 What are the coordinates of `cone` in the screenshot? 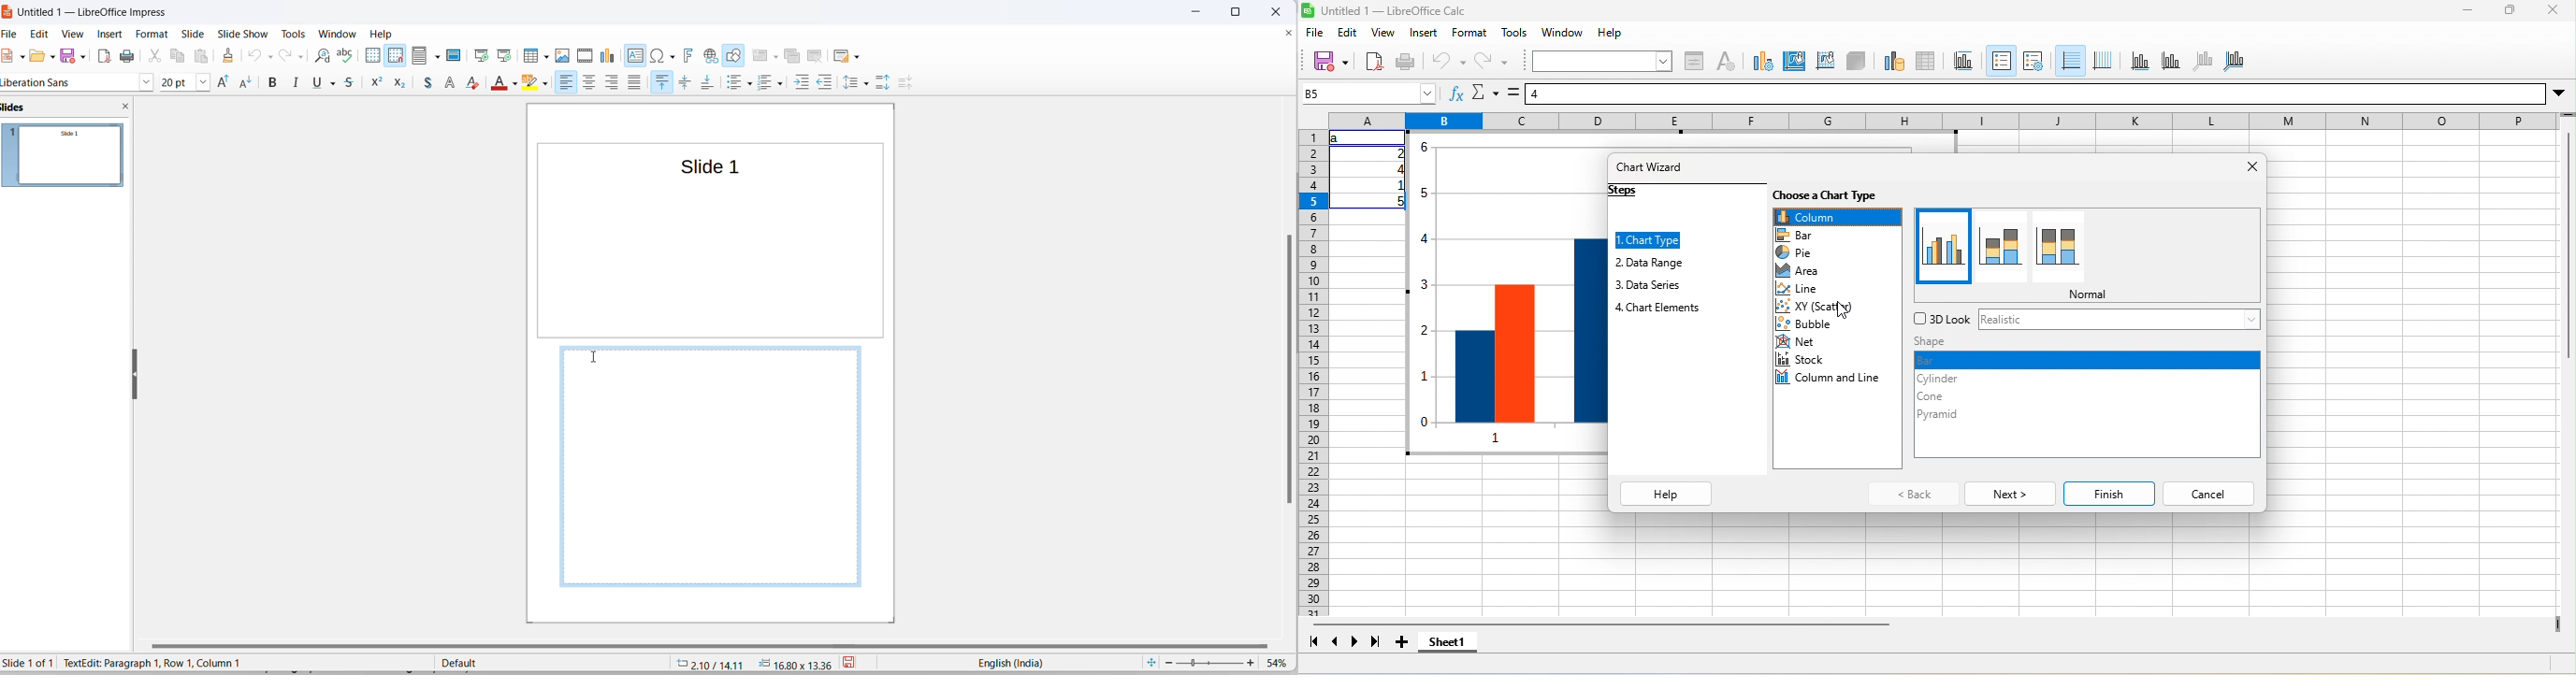 It's located at (1932, 396).